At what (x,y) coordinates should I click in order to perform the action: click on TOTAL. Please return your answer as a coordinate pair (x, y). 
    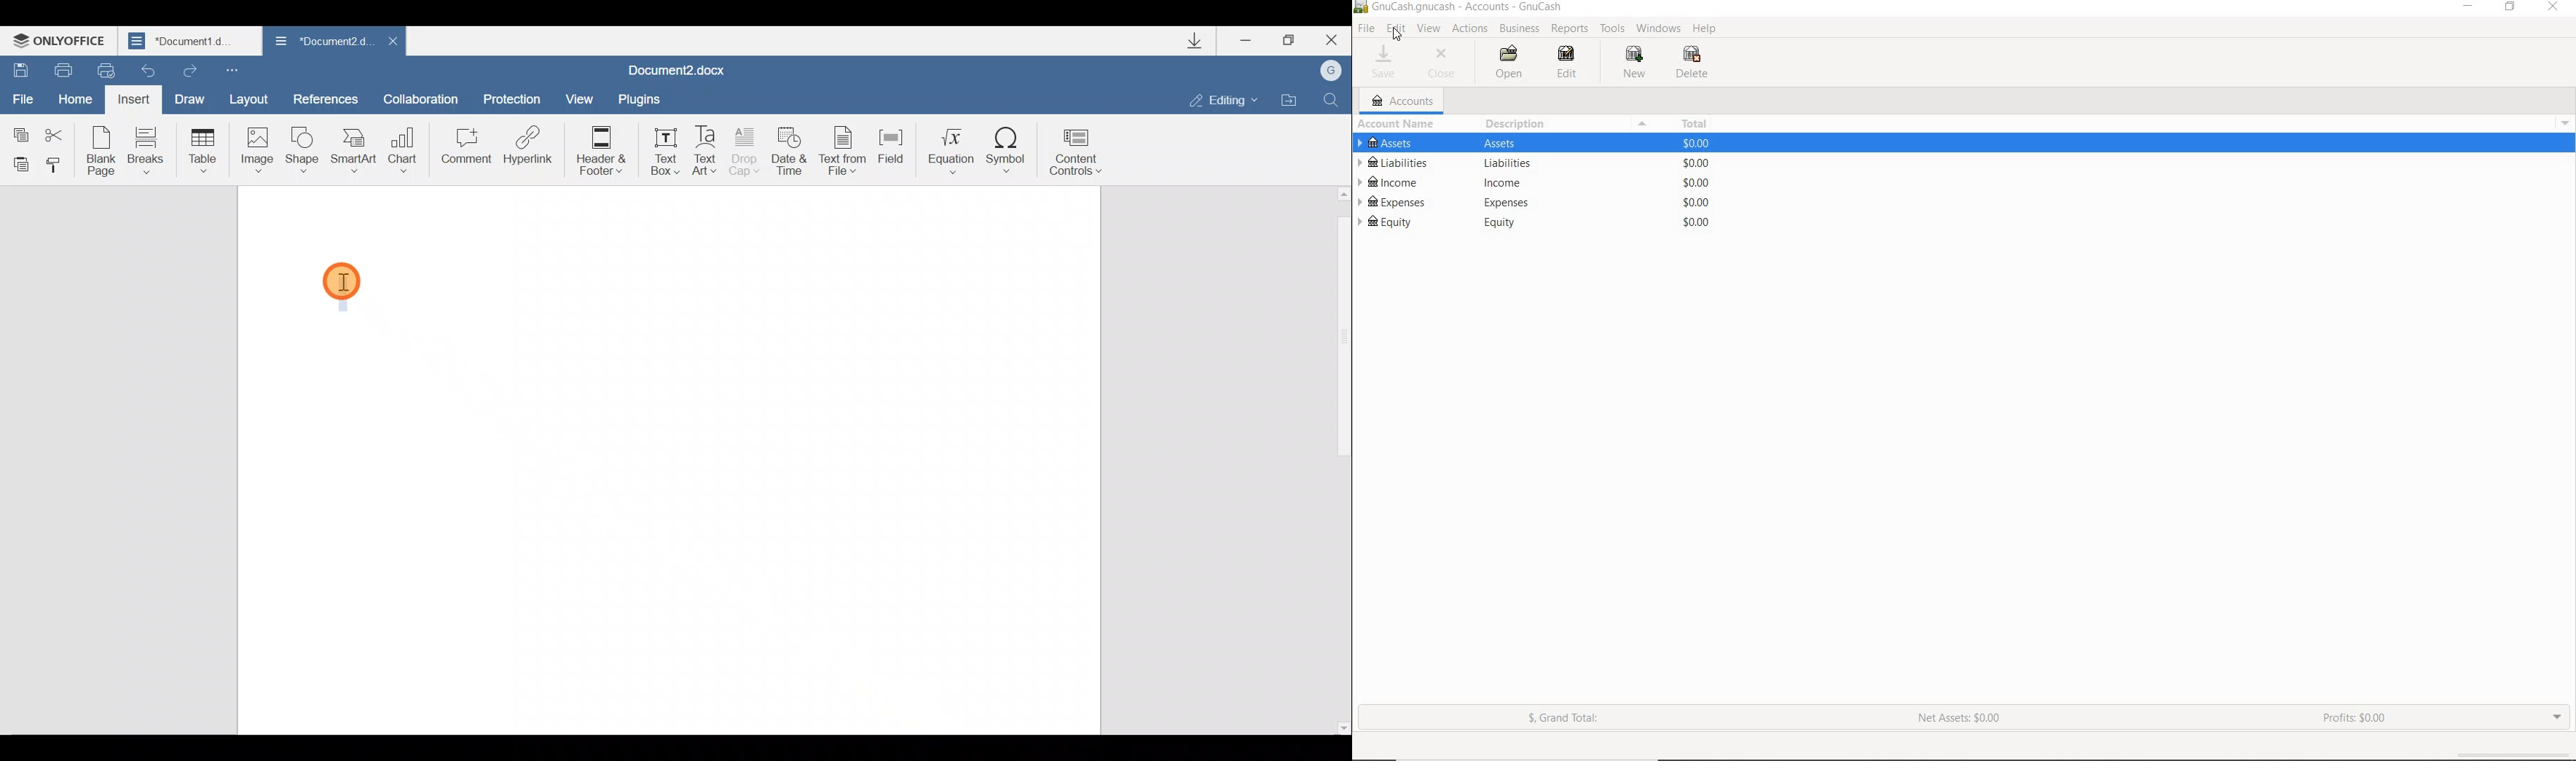
    Looking at the image, I should click on (1692, 122).